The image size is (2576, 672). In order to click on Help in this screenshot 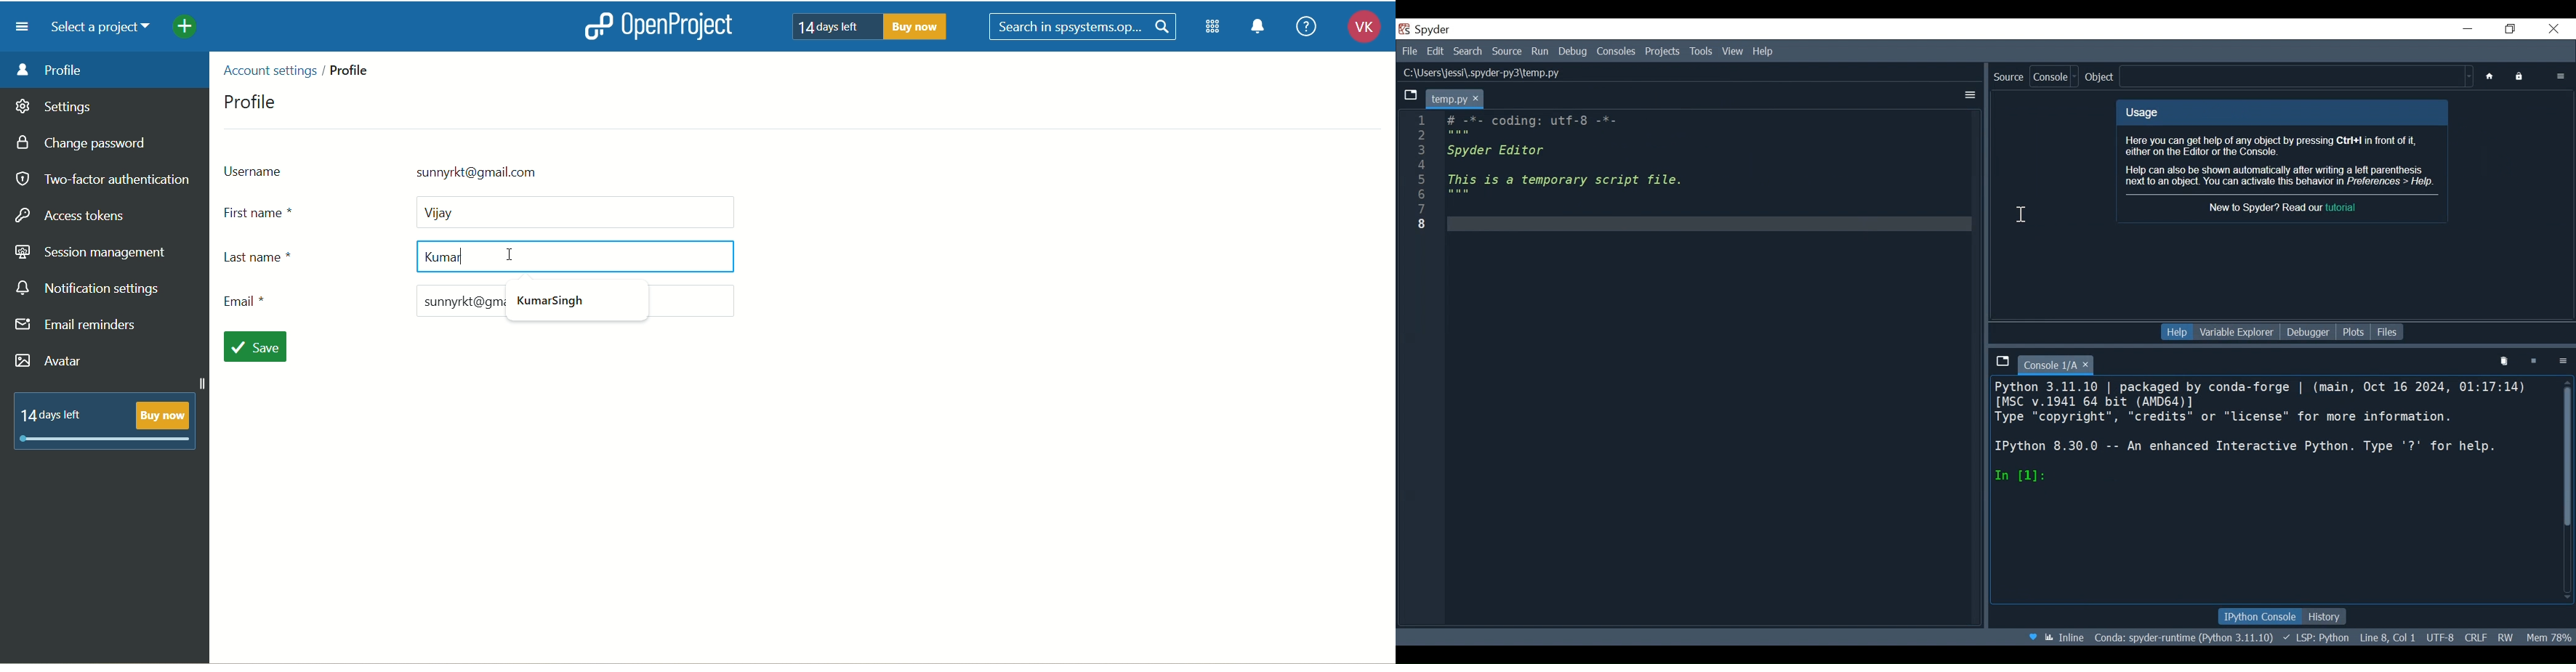, I will do `click(1766, 52)`.